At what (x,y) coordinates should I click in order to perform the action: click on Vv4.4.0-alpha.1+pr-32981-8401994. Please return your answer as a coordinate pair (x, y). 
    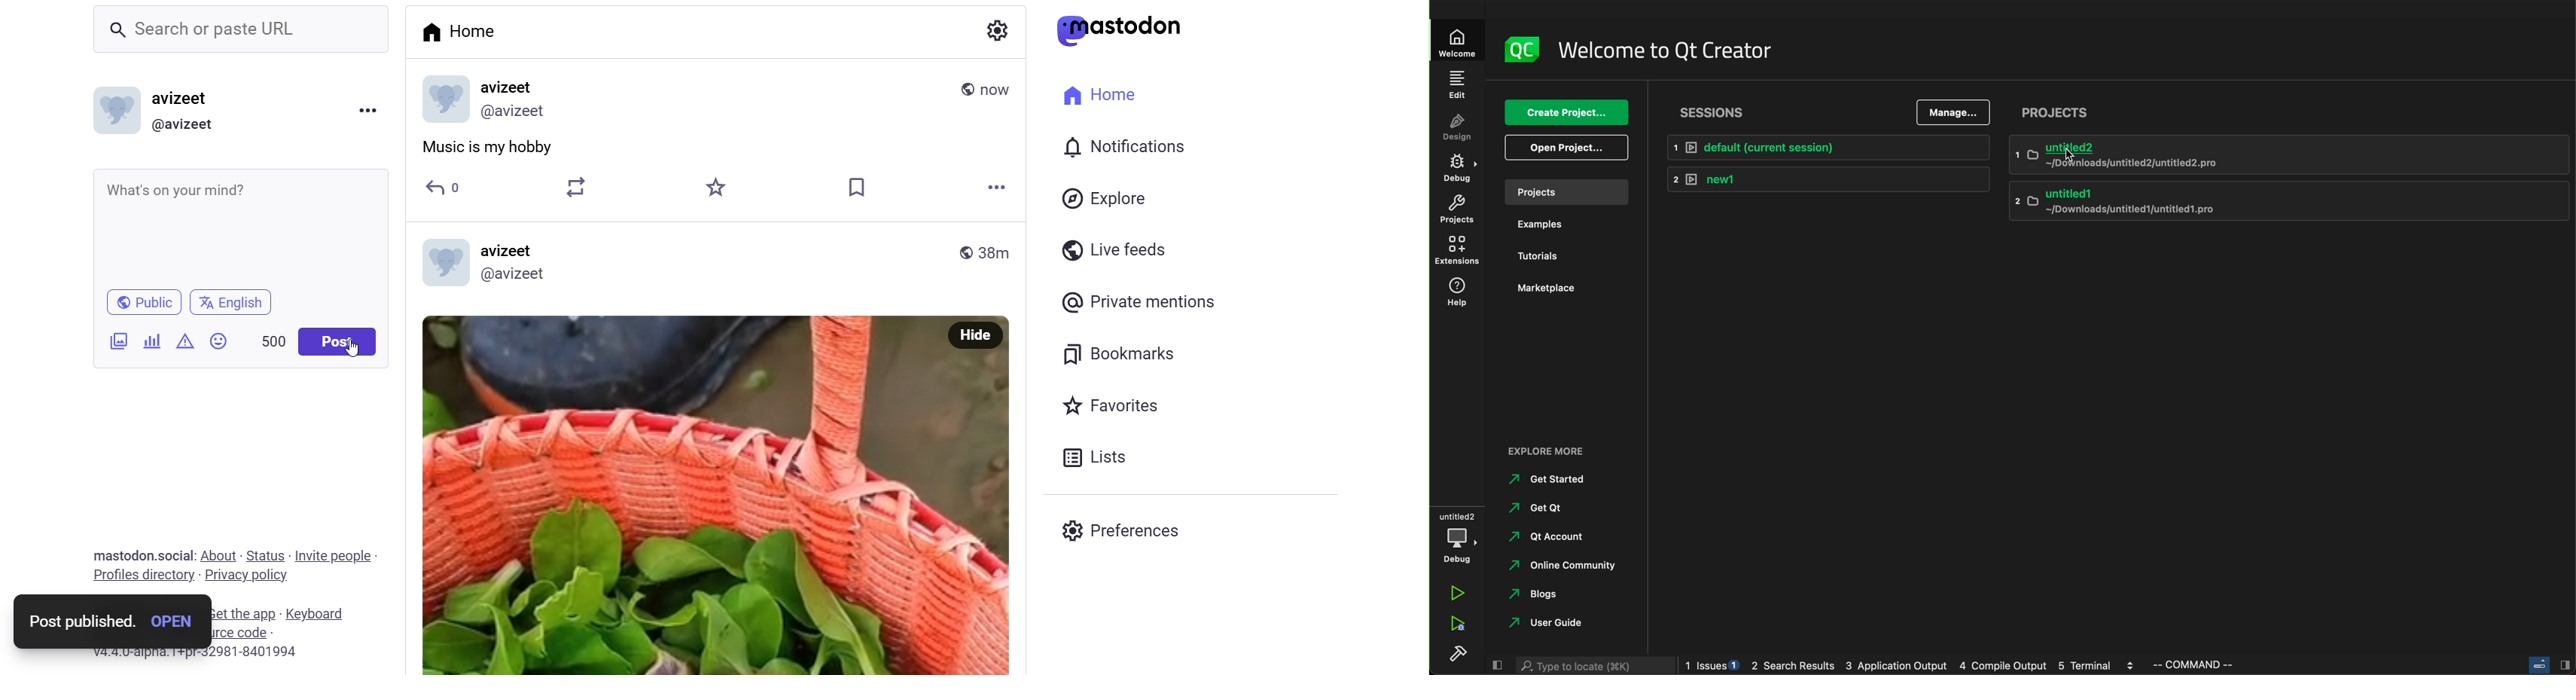
    Looking at the image, I should click on (207, 653).